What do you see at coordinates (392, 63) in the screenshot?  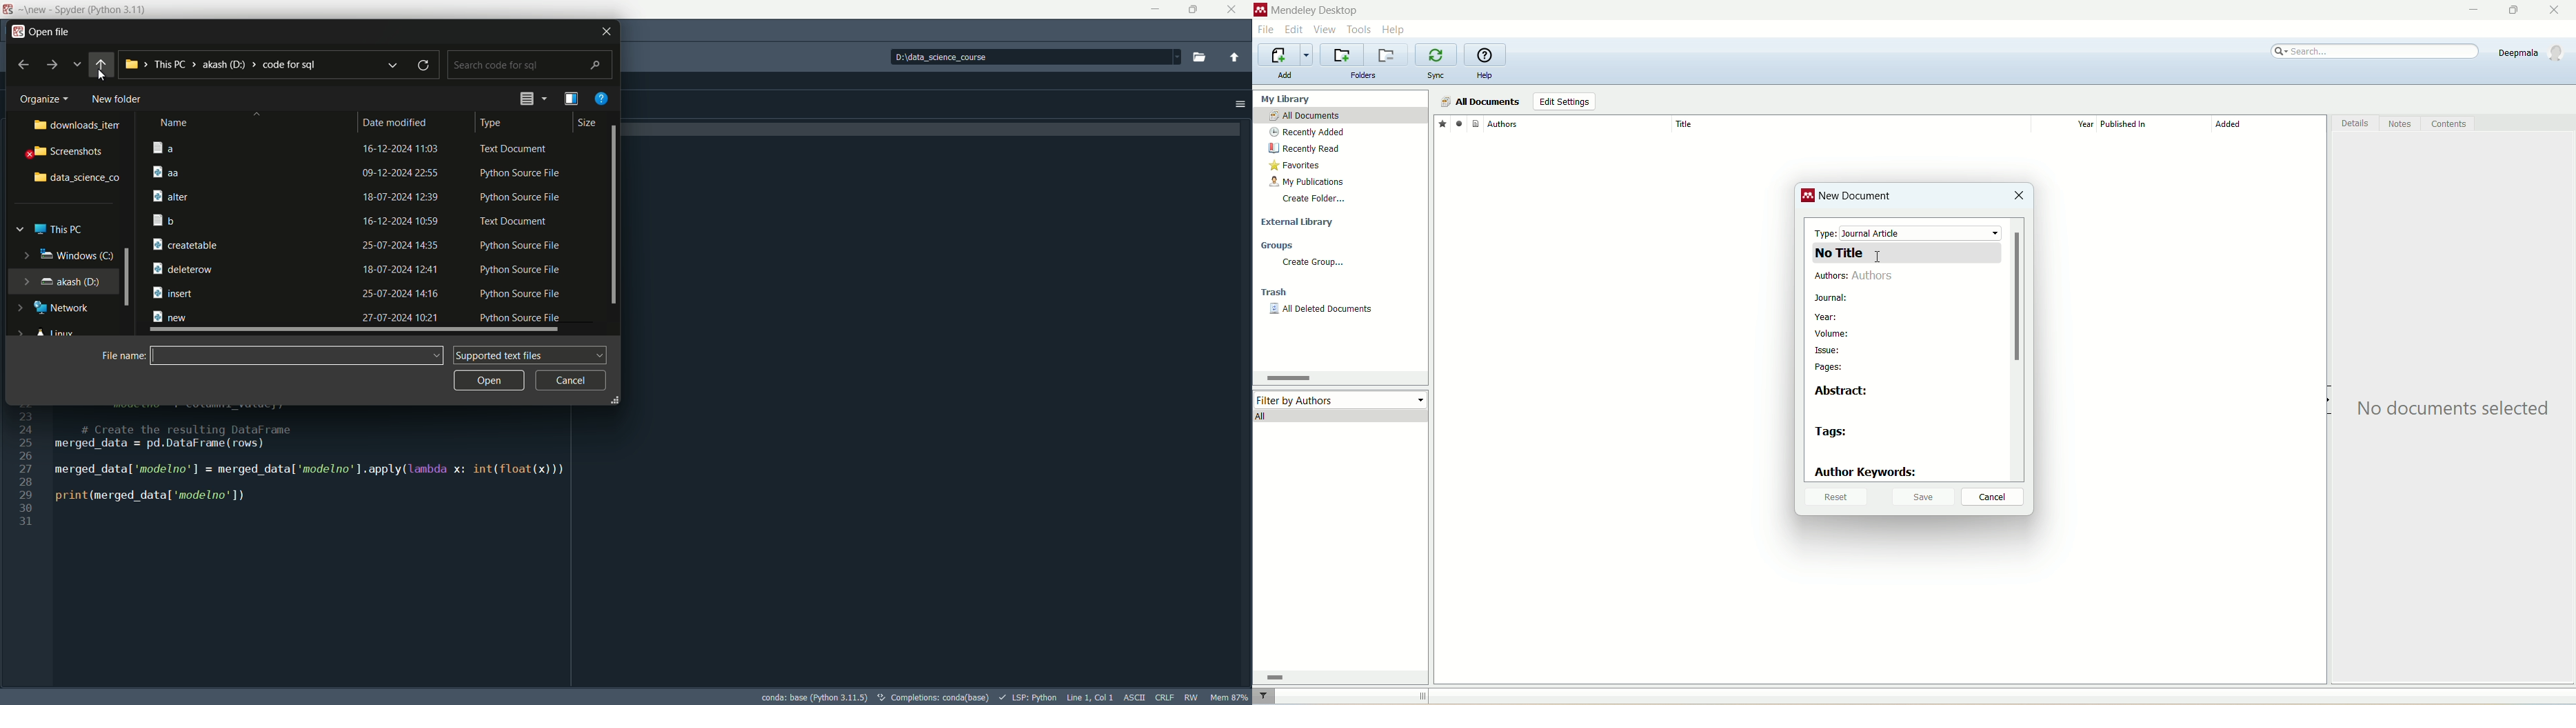 I see `previous locations` at bounding box center [392, 63].